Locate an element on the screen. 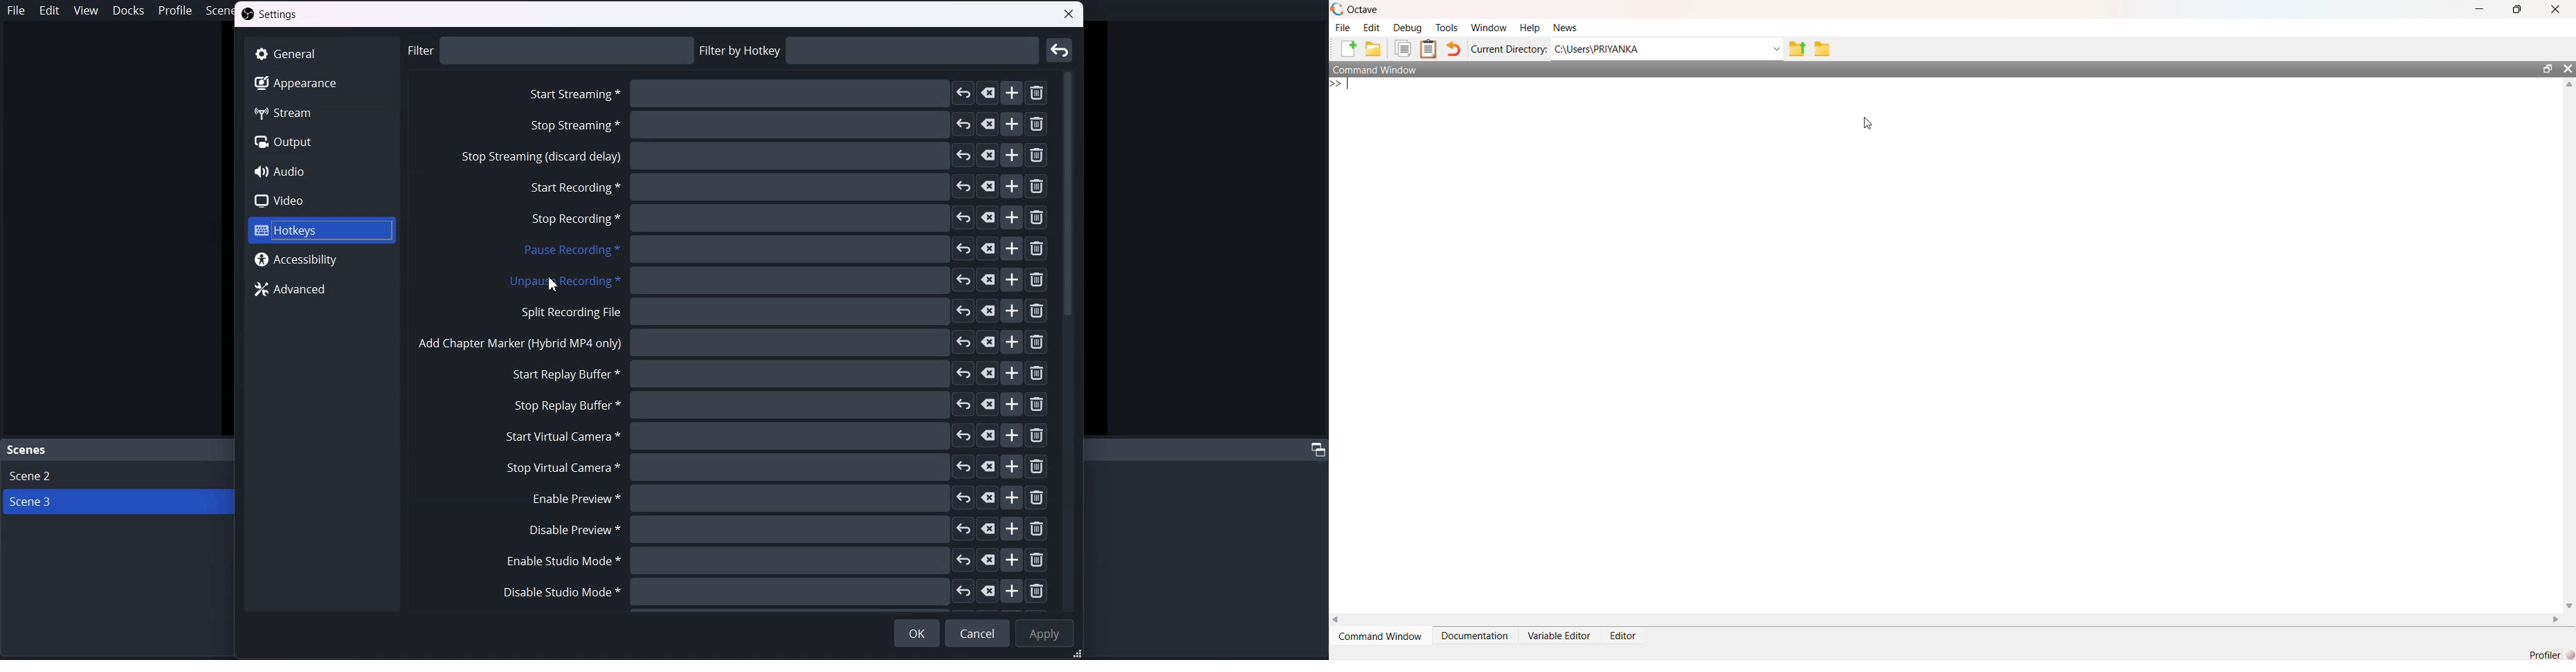 This screenshot has width=2576, height=672. Disable Preview is located at coordinates (786, 529).